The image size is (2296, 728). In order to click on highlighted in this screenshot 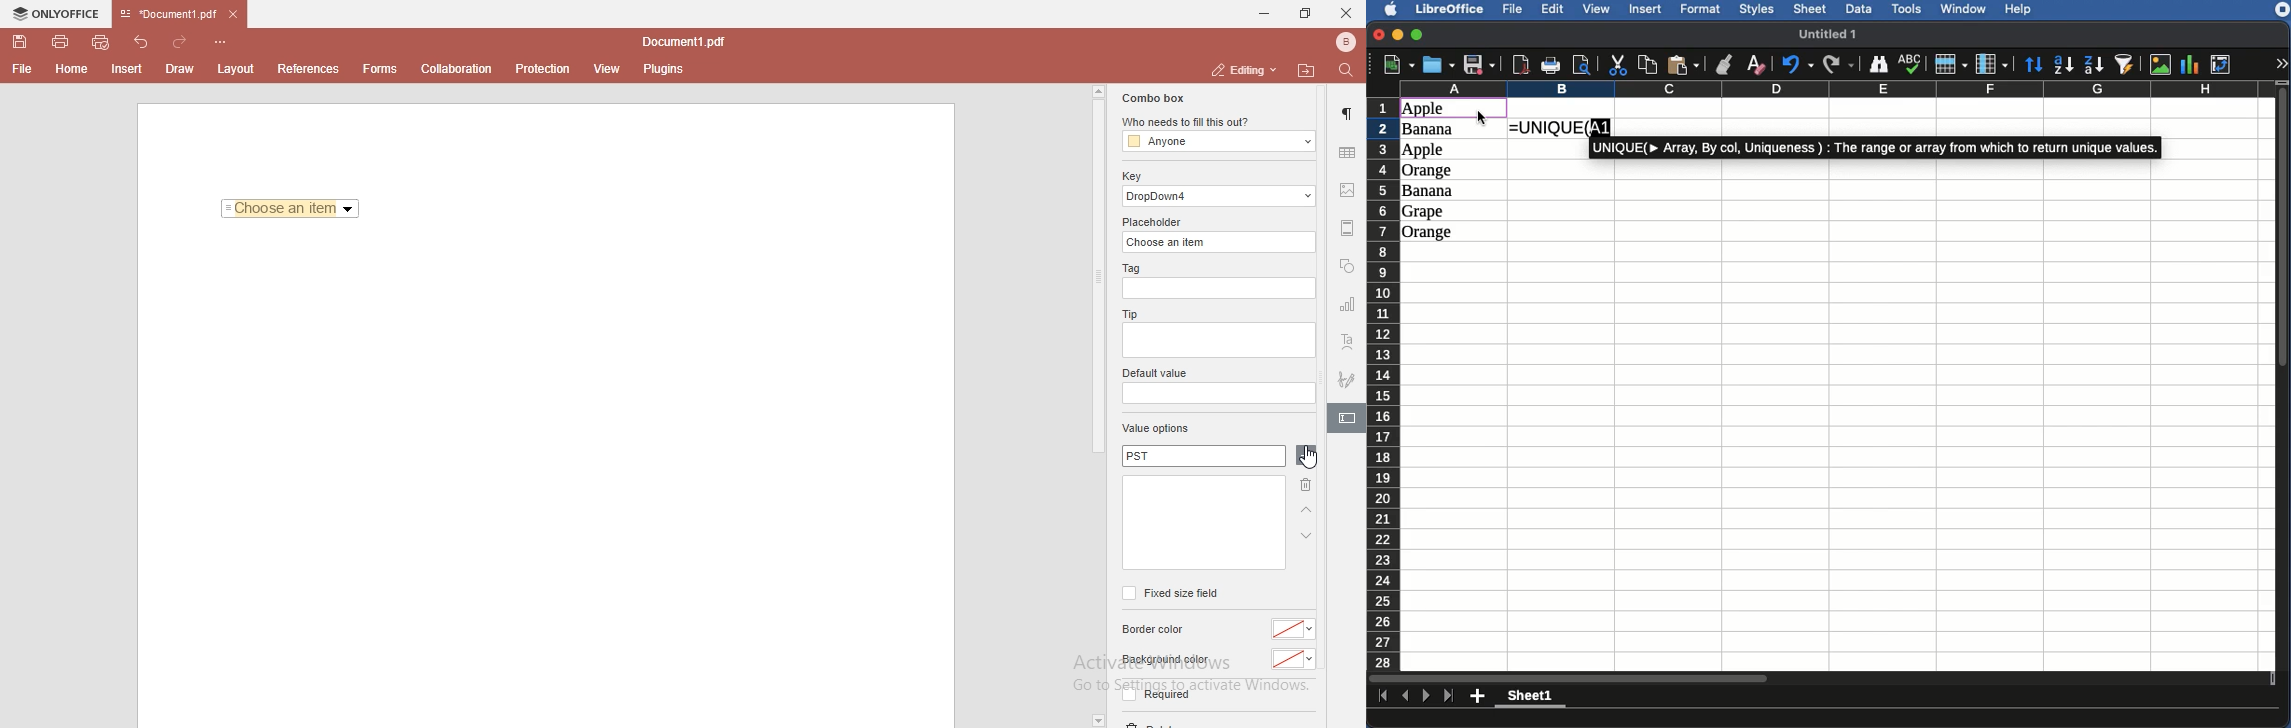, I will do `click(1346, 420)`.